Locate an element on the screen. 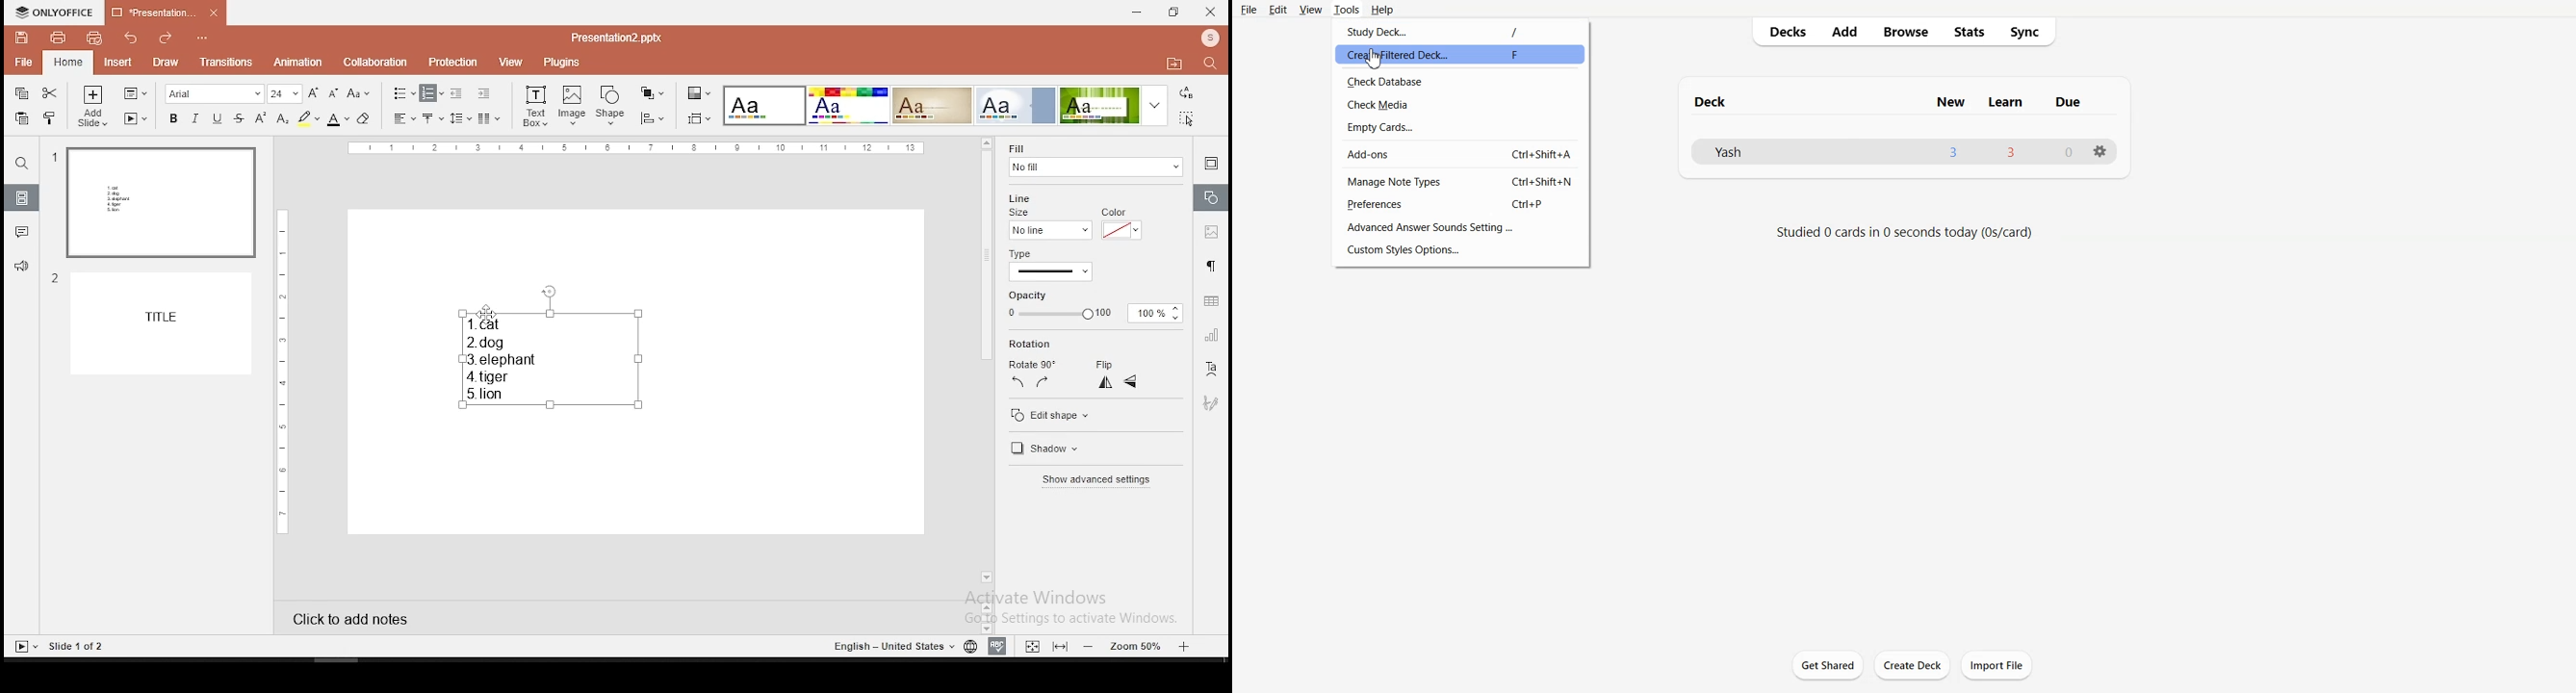 This screenshot has width=2576, height=700. advanced settings is located at coordinates (1101, 480).